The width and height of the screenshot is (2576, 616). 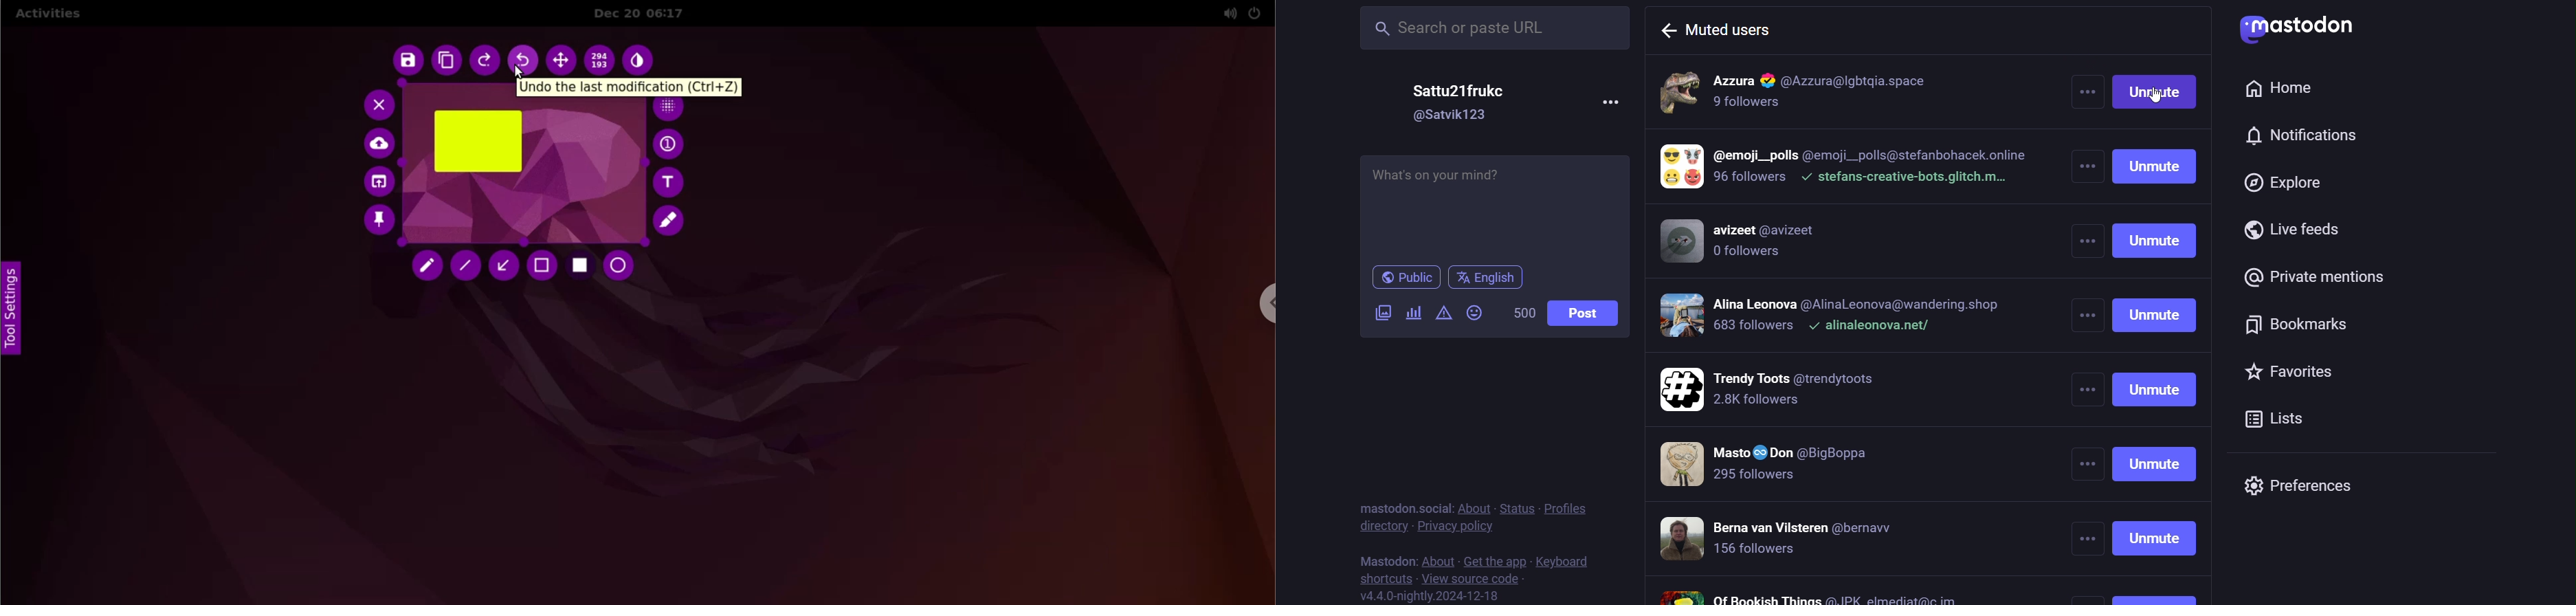 I want to click on explore, so click(x=2284, y=184).